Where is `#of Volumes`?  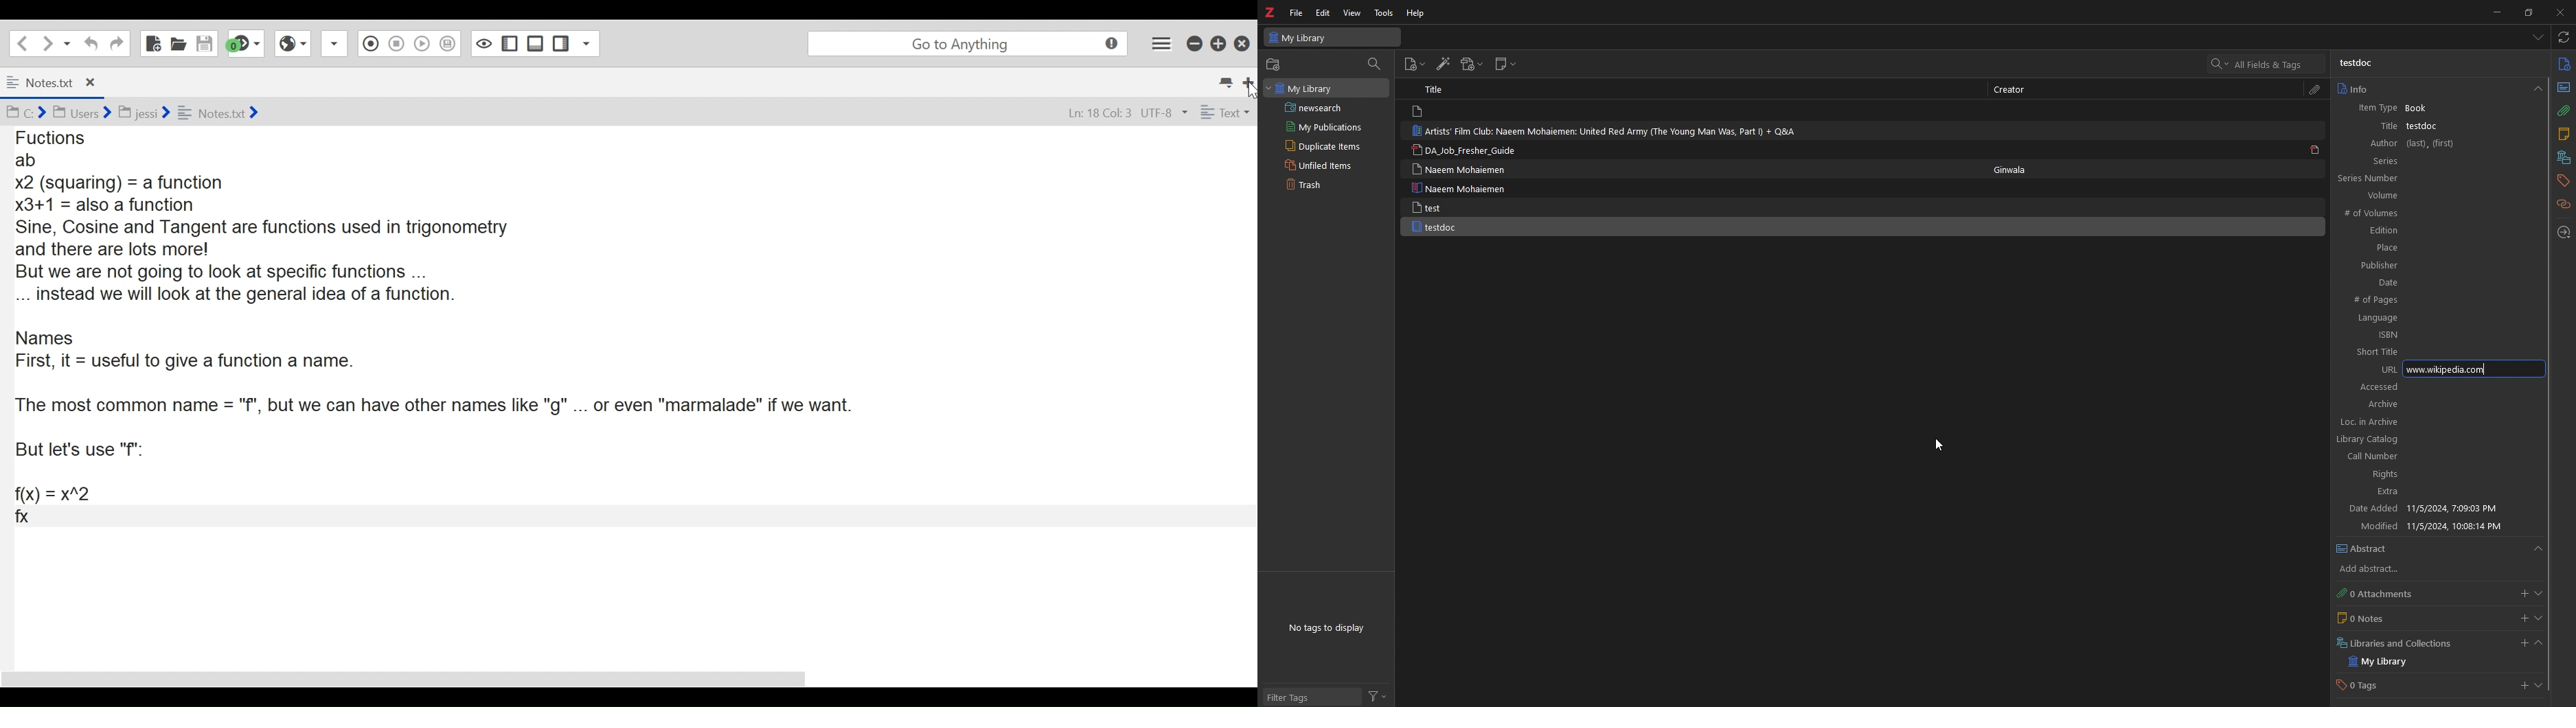
#of Volumes is located at coordinates (2411, 213).